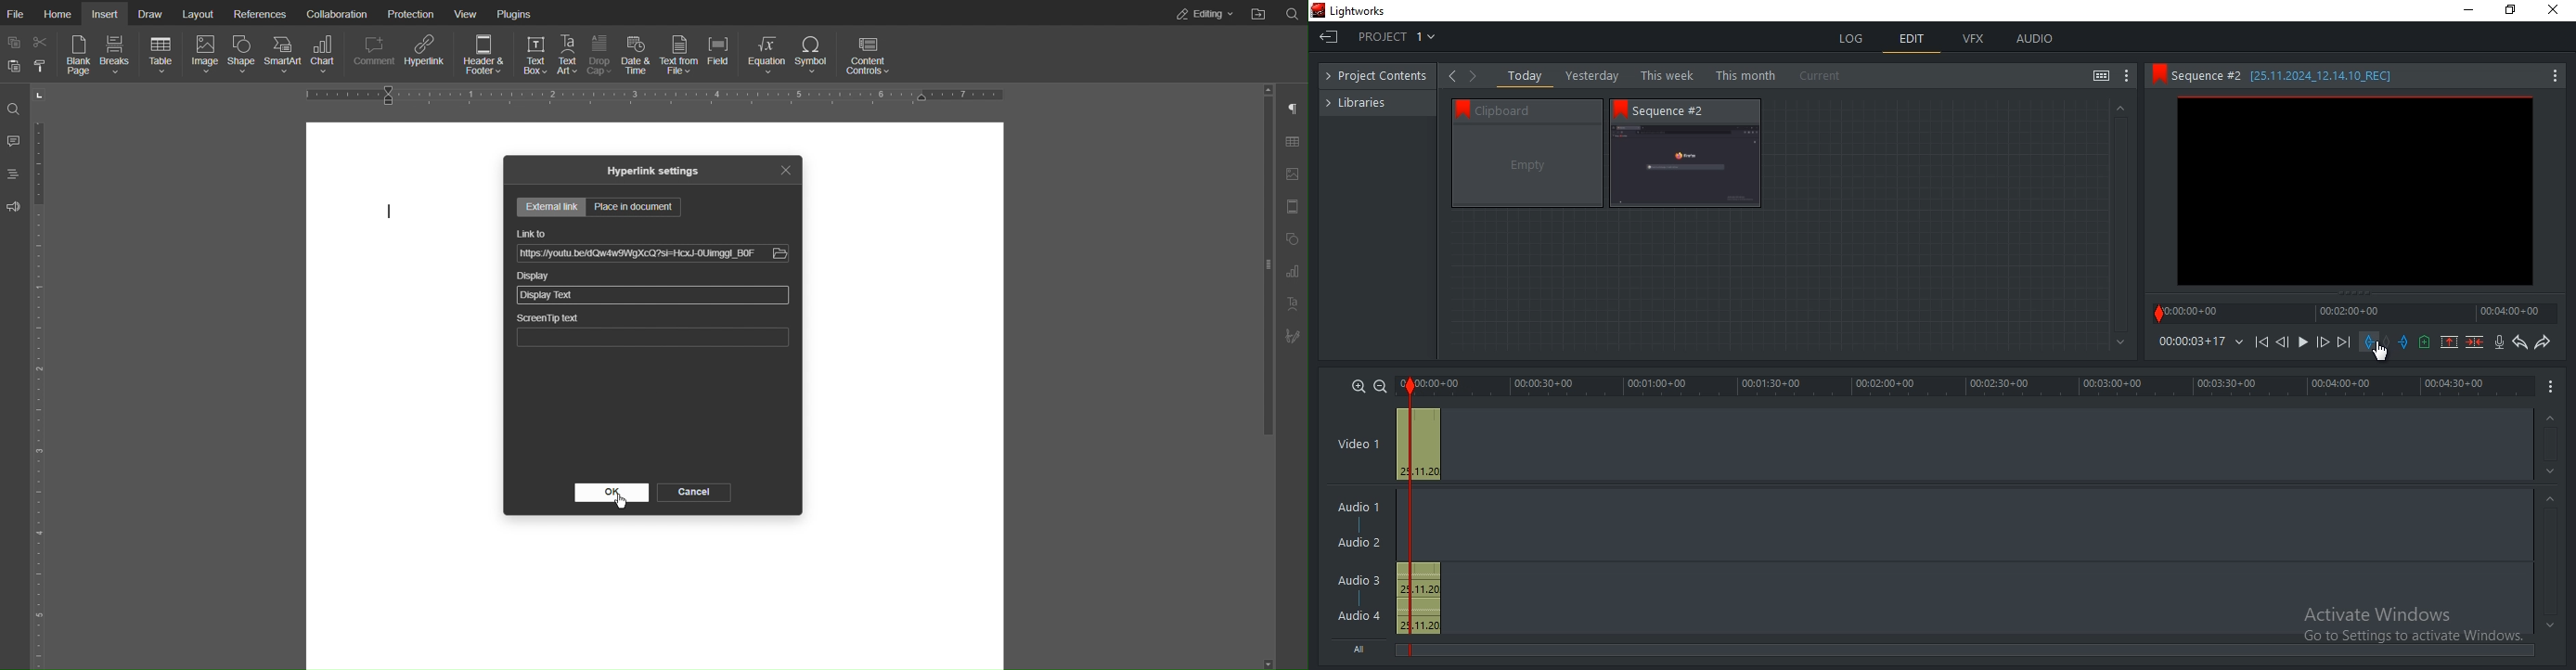 The height and width of the screenshot is (672, 2576). What do you see at coordinates (1967, 386) in the screenshot?
I see `timeline` at bounding box center [1967, 386].